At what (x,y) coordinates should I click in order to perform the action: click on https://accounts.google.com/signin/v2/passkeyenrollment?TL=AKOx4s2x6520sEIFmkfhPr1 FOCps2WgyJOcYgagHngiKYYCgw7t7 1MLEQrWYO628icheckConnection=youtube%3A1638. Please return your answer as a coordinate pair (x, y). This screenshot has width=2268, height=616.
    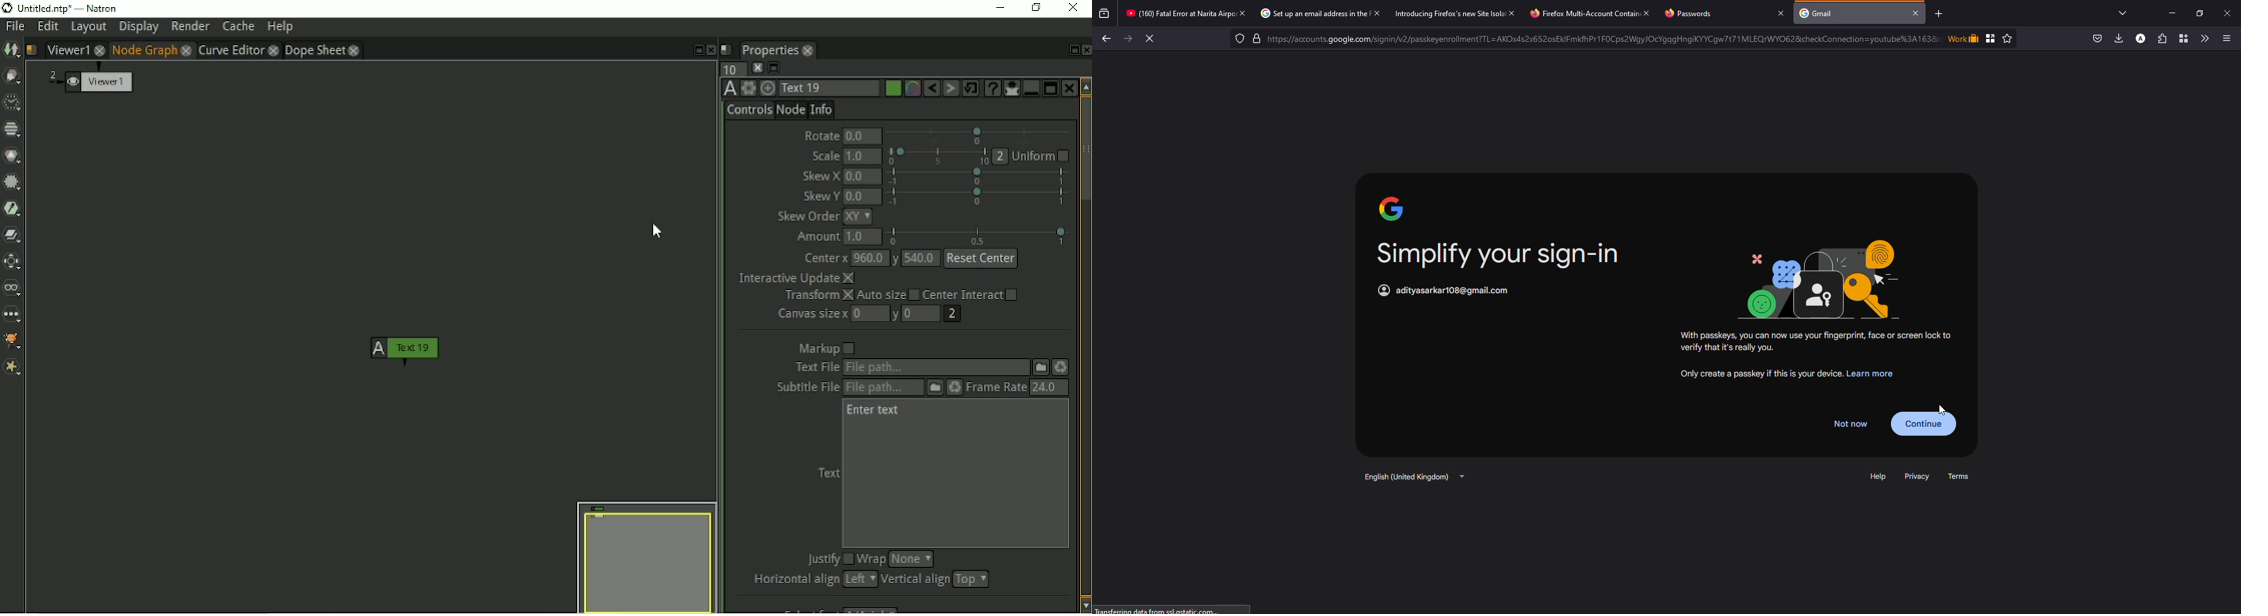
    Looking at the image, I should click on (1599, 39).